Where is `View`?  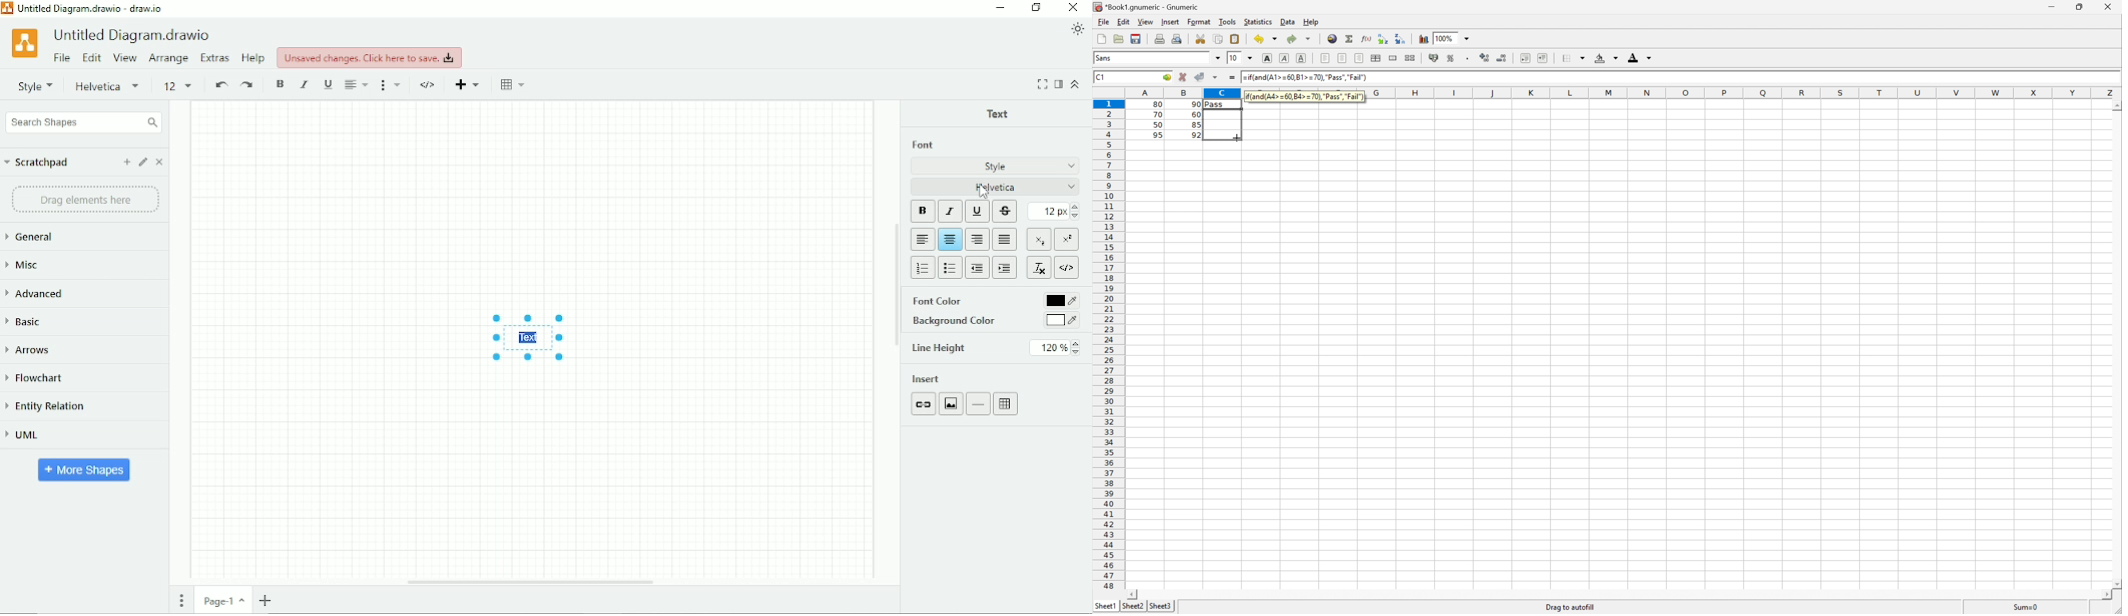 View is located at coordinates (1146, 21).